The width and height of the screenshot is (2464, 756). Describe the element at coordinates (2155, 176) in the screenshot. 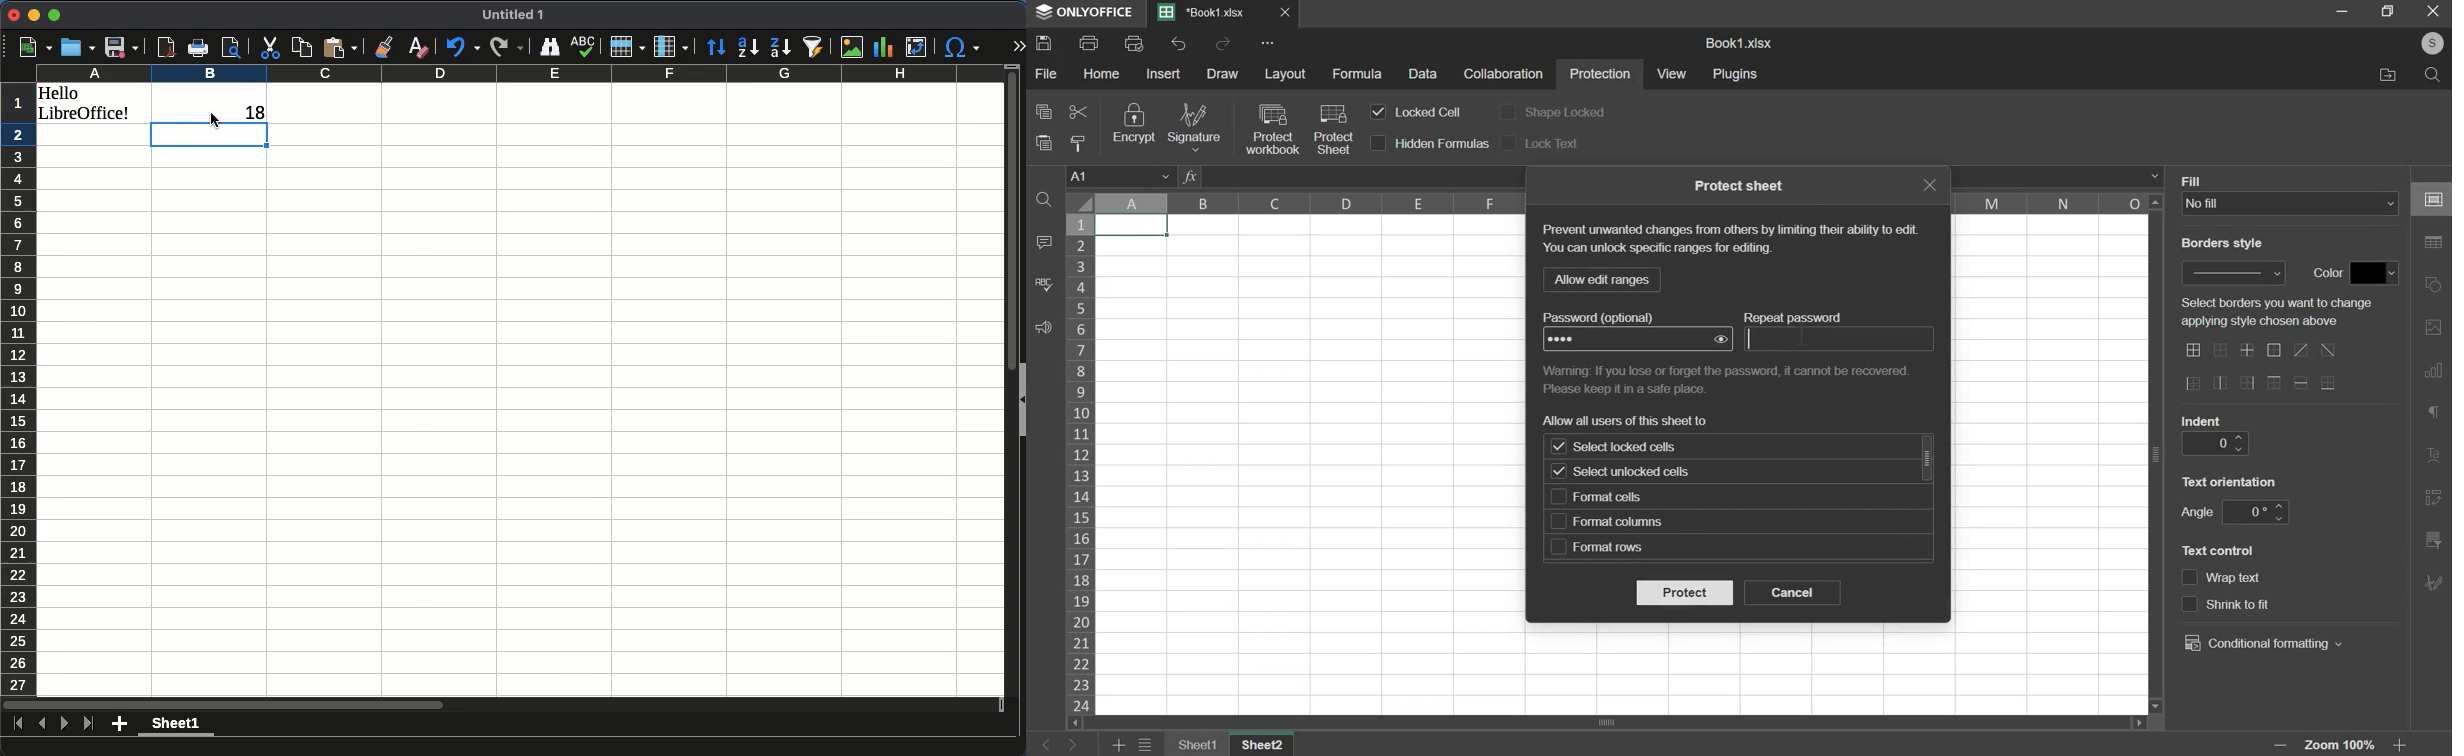

I see `formula bar` at that location.